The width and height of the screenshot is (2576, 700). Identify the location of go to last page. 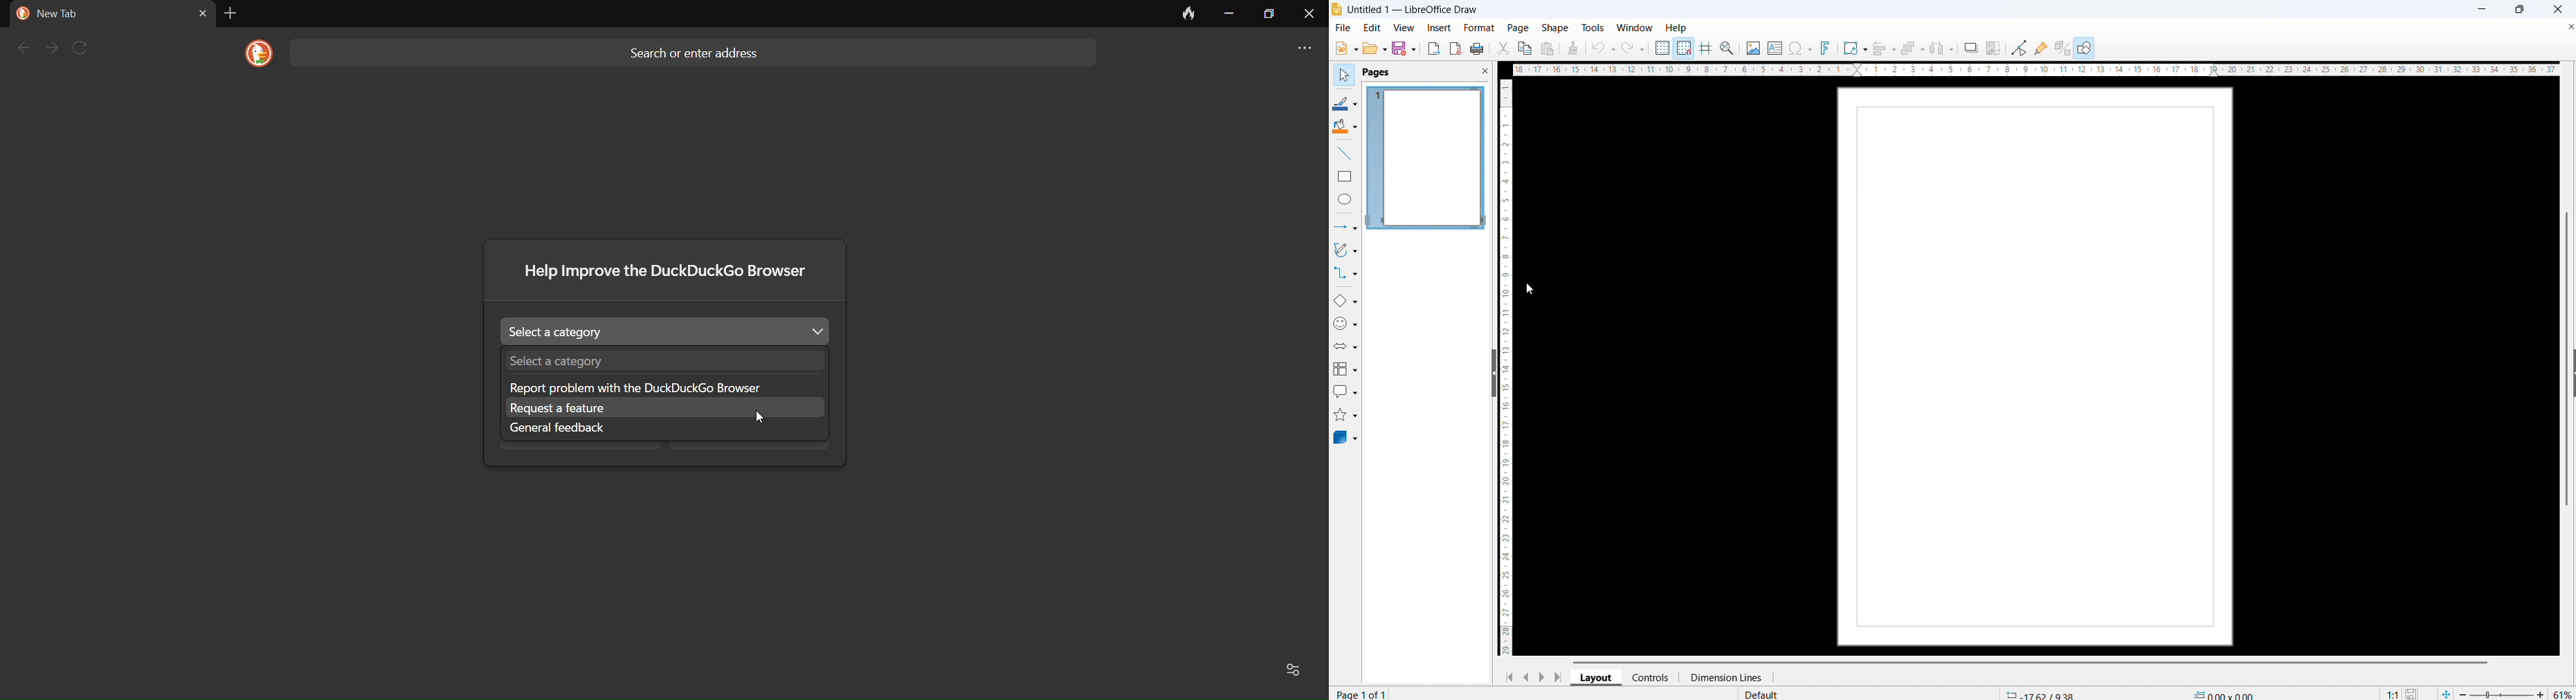
(1558, 677).